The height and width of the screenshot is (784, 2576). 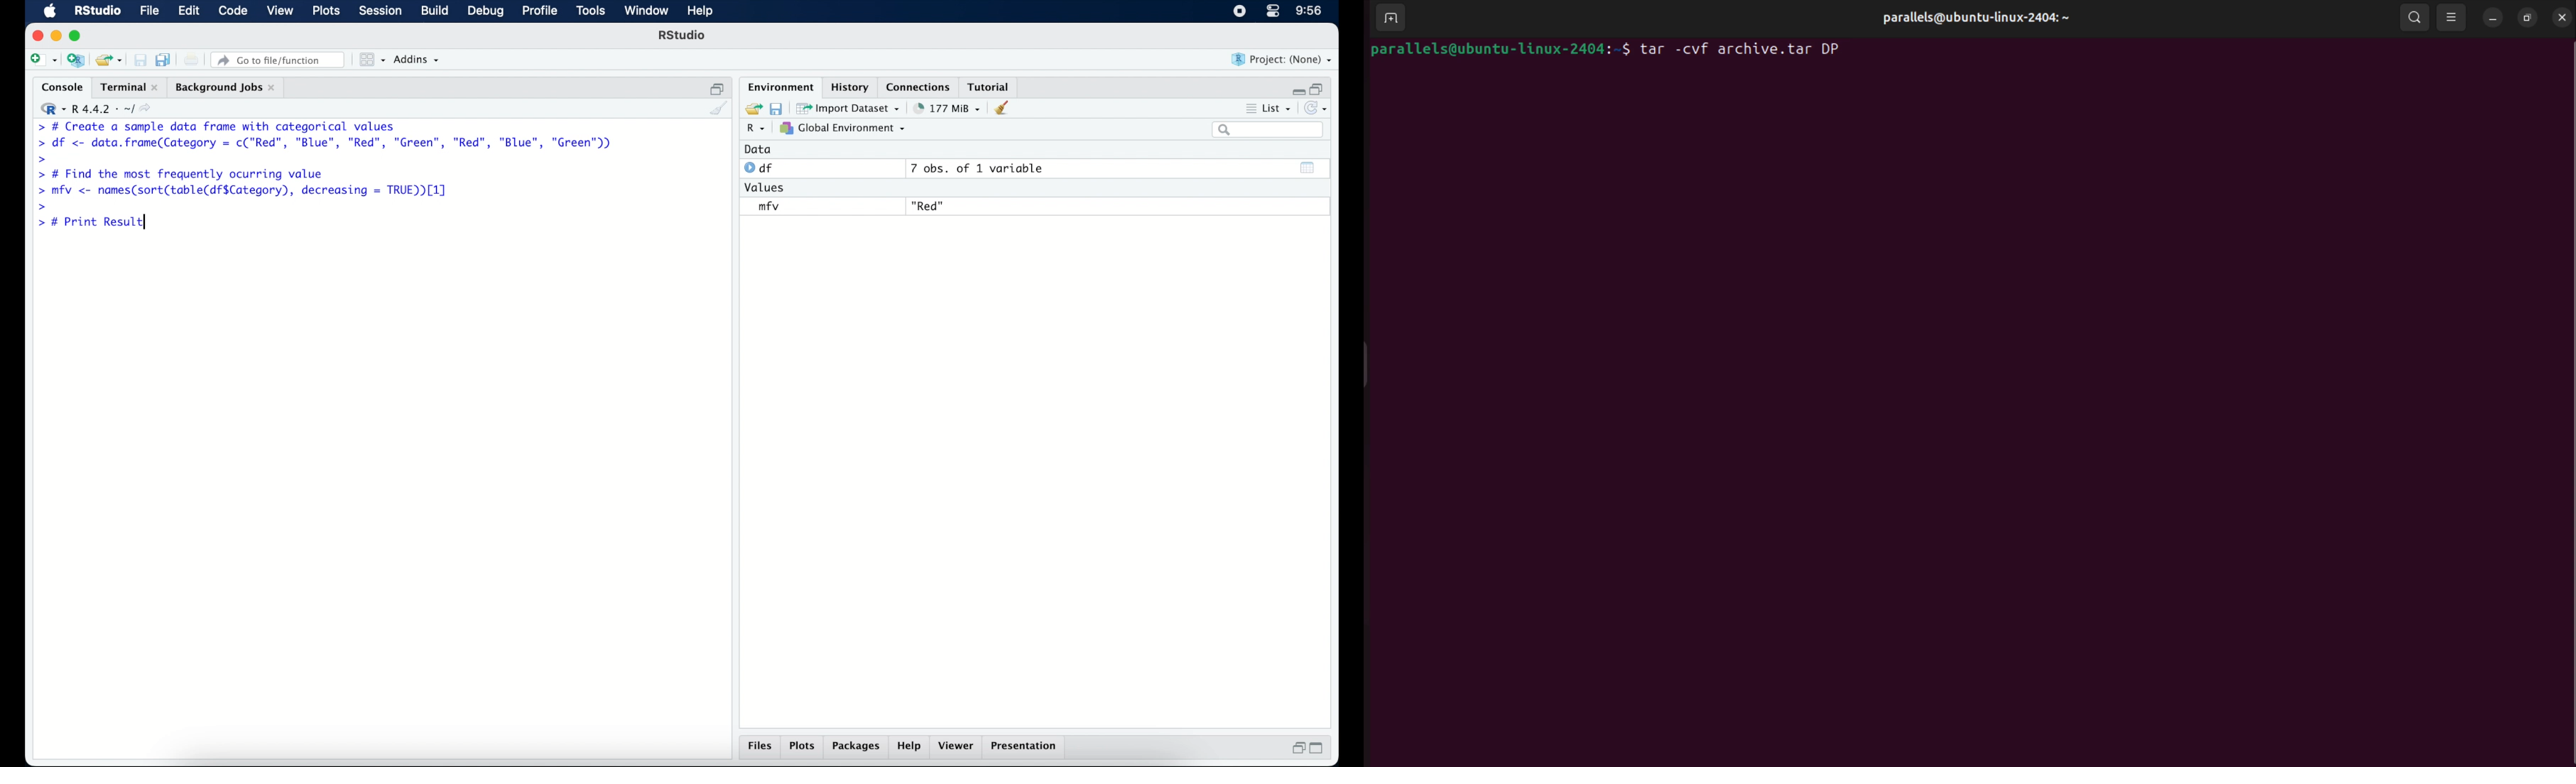 I want to click on R studio, so click(x=97, y=11).